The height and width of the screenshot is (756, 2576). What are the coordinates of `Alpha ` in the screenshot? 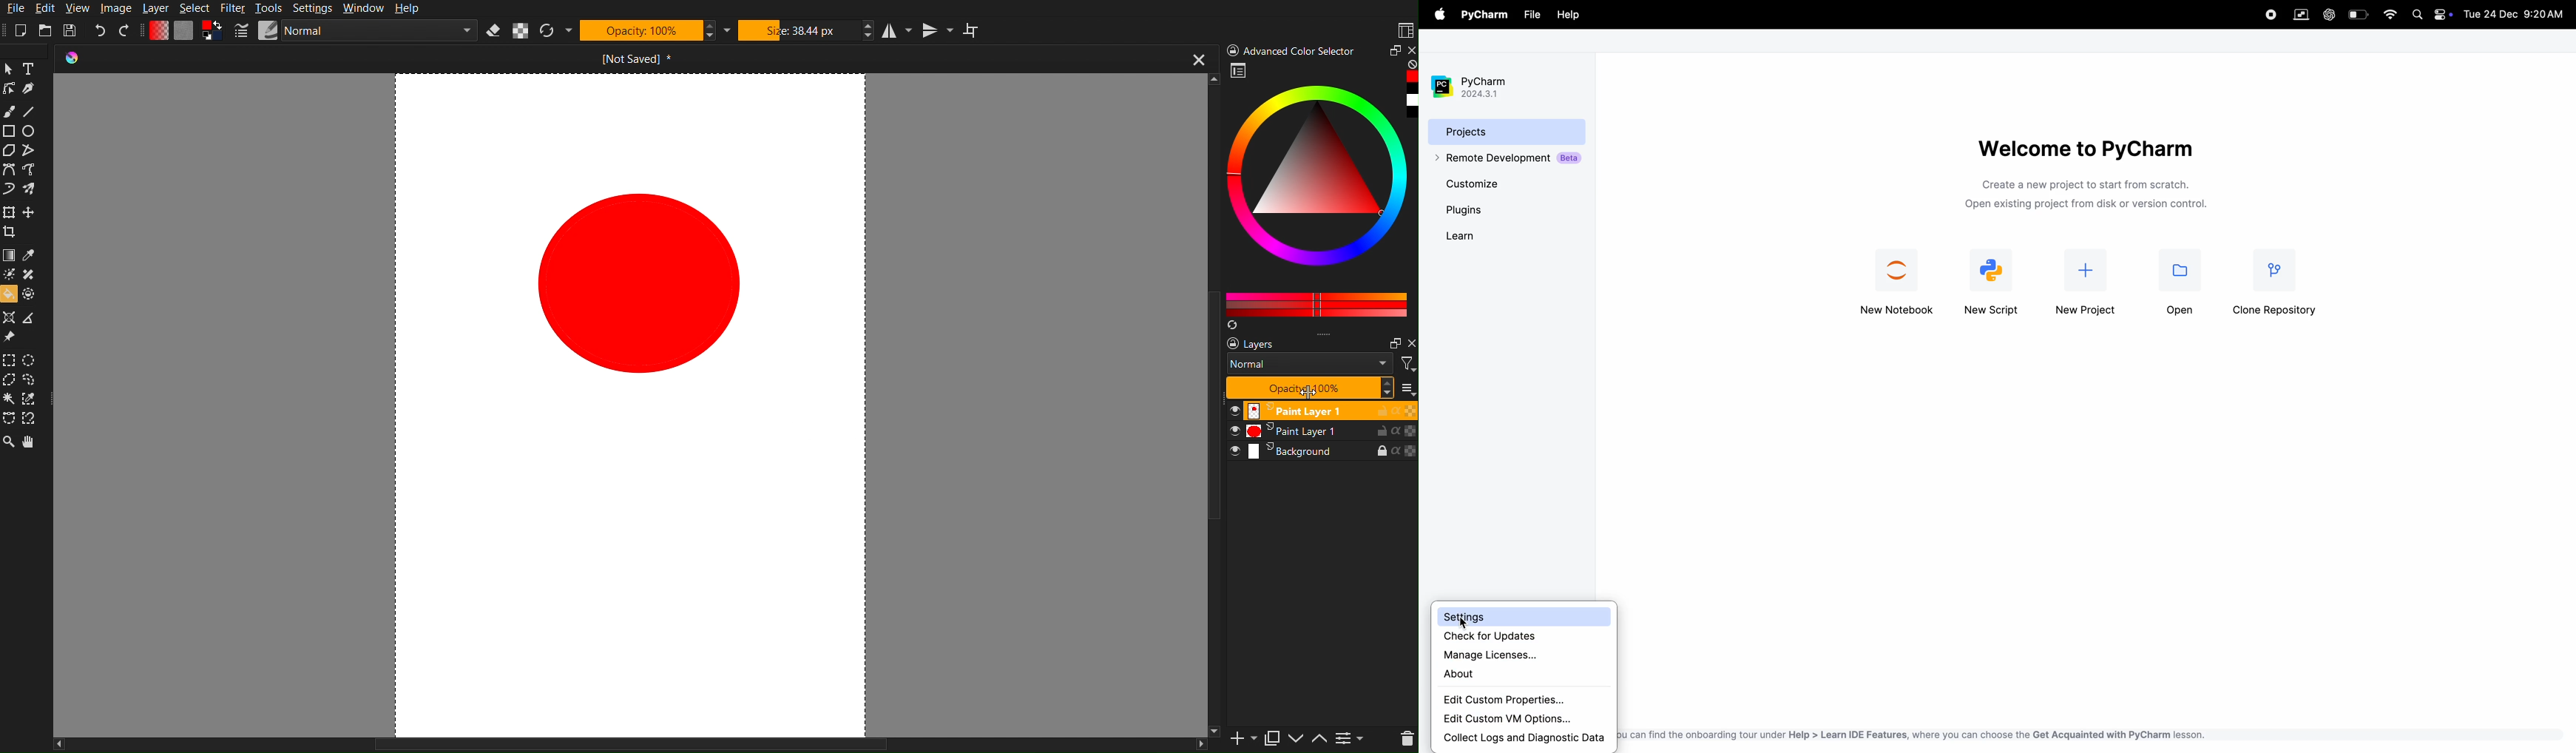 It's located at (522, 32).